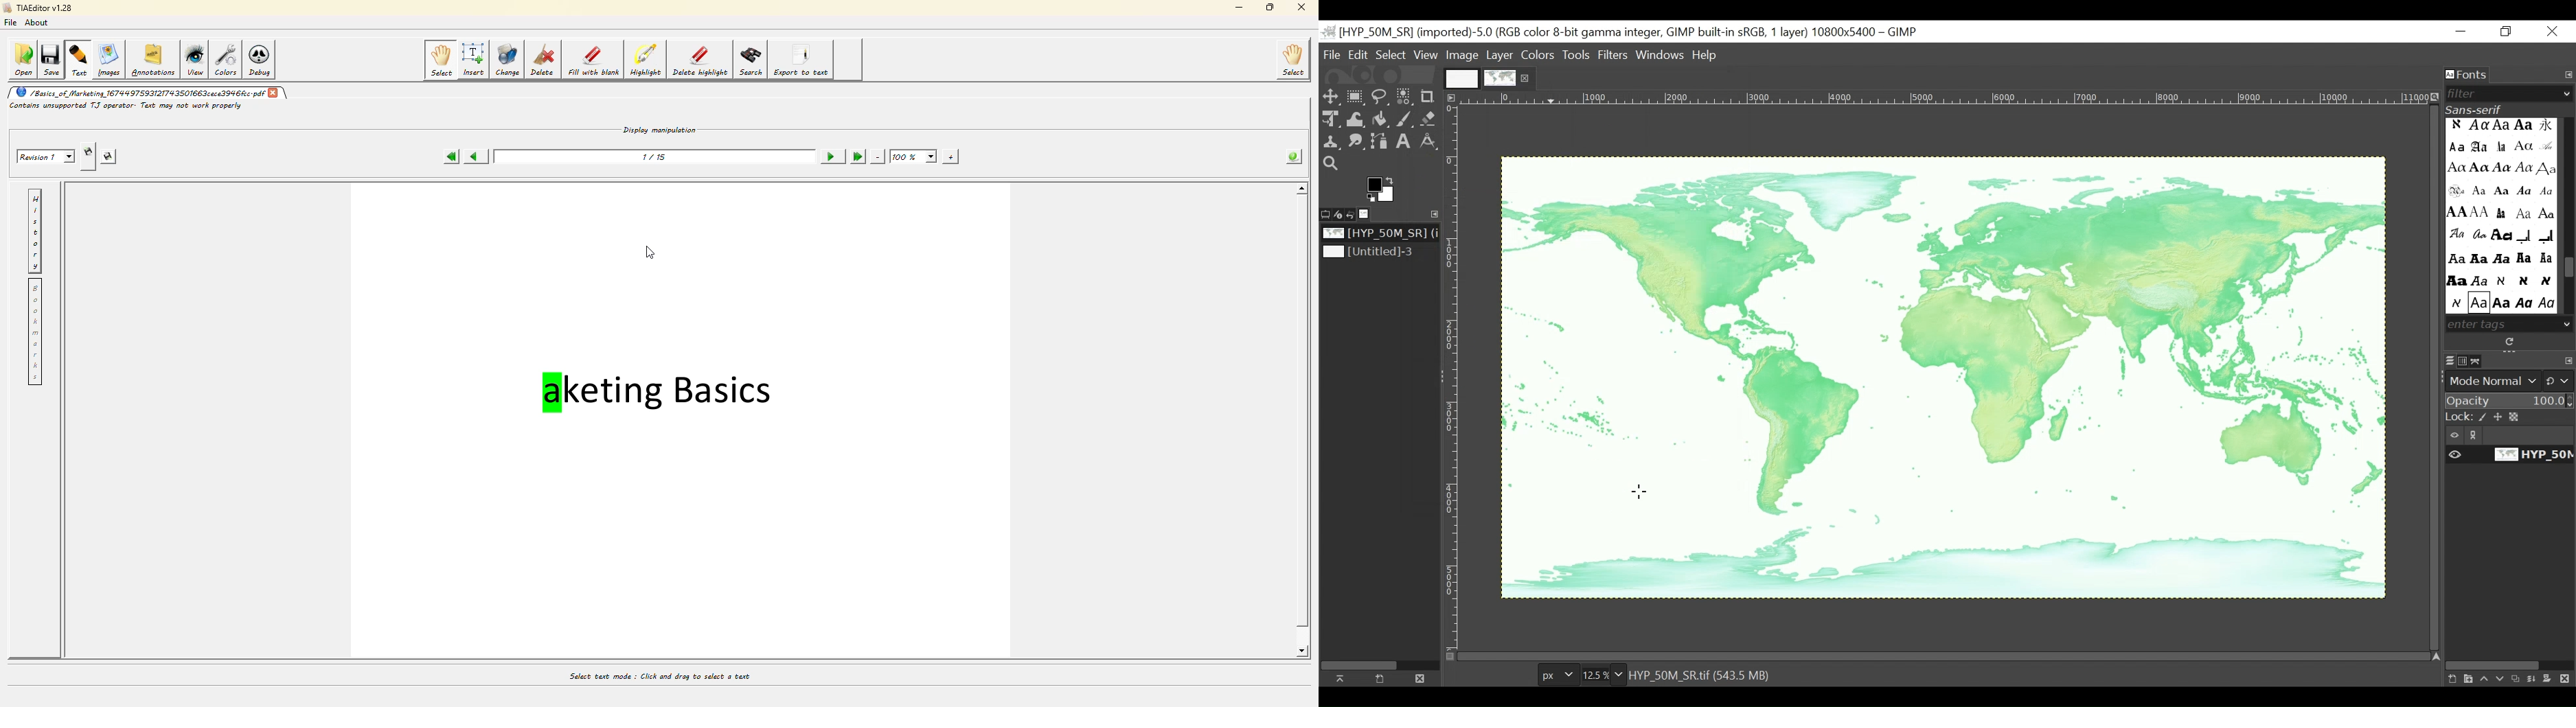  I want to click on Unified Transform tool, so click(1329, 118).